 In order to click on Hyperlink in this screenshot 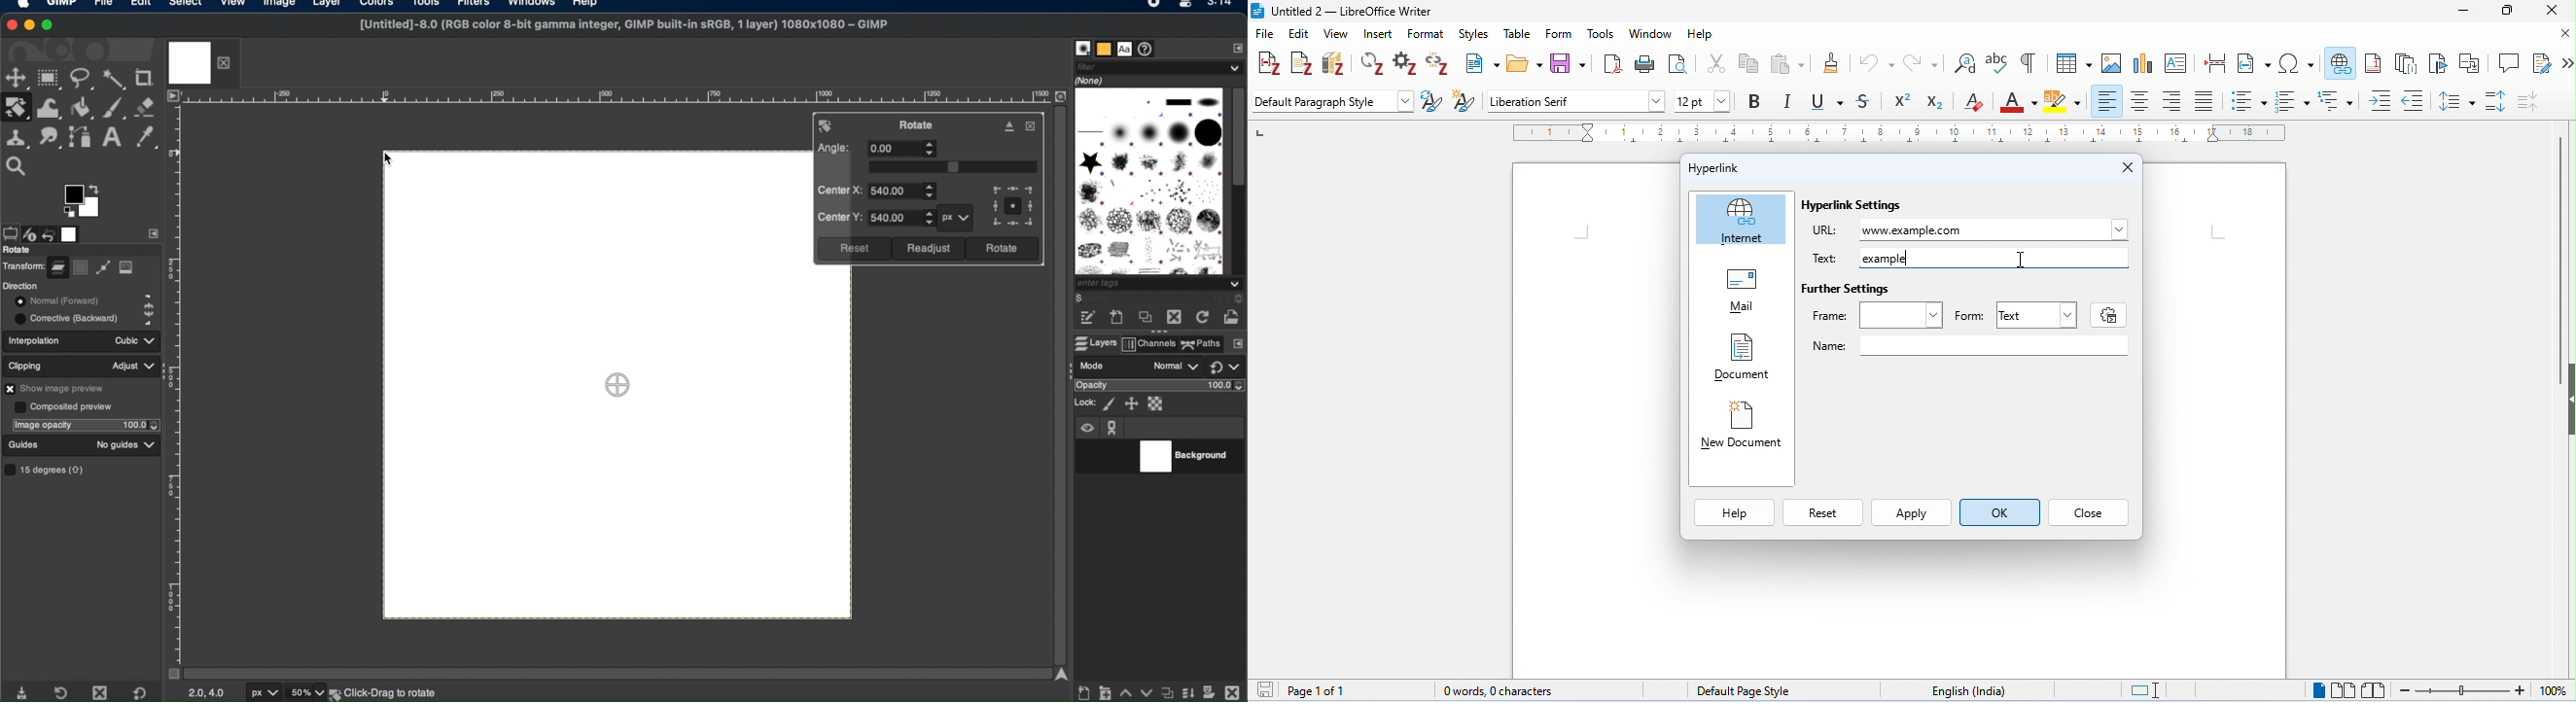, I will do `click(1717, 166)`.